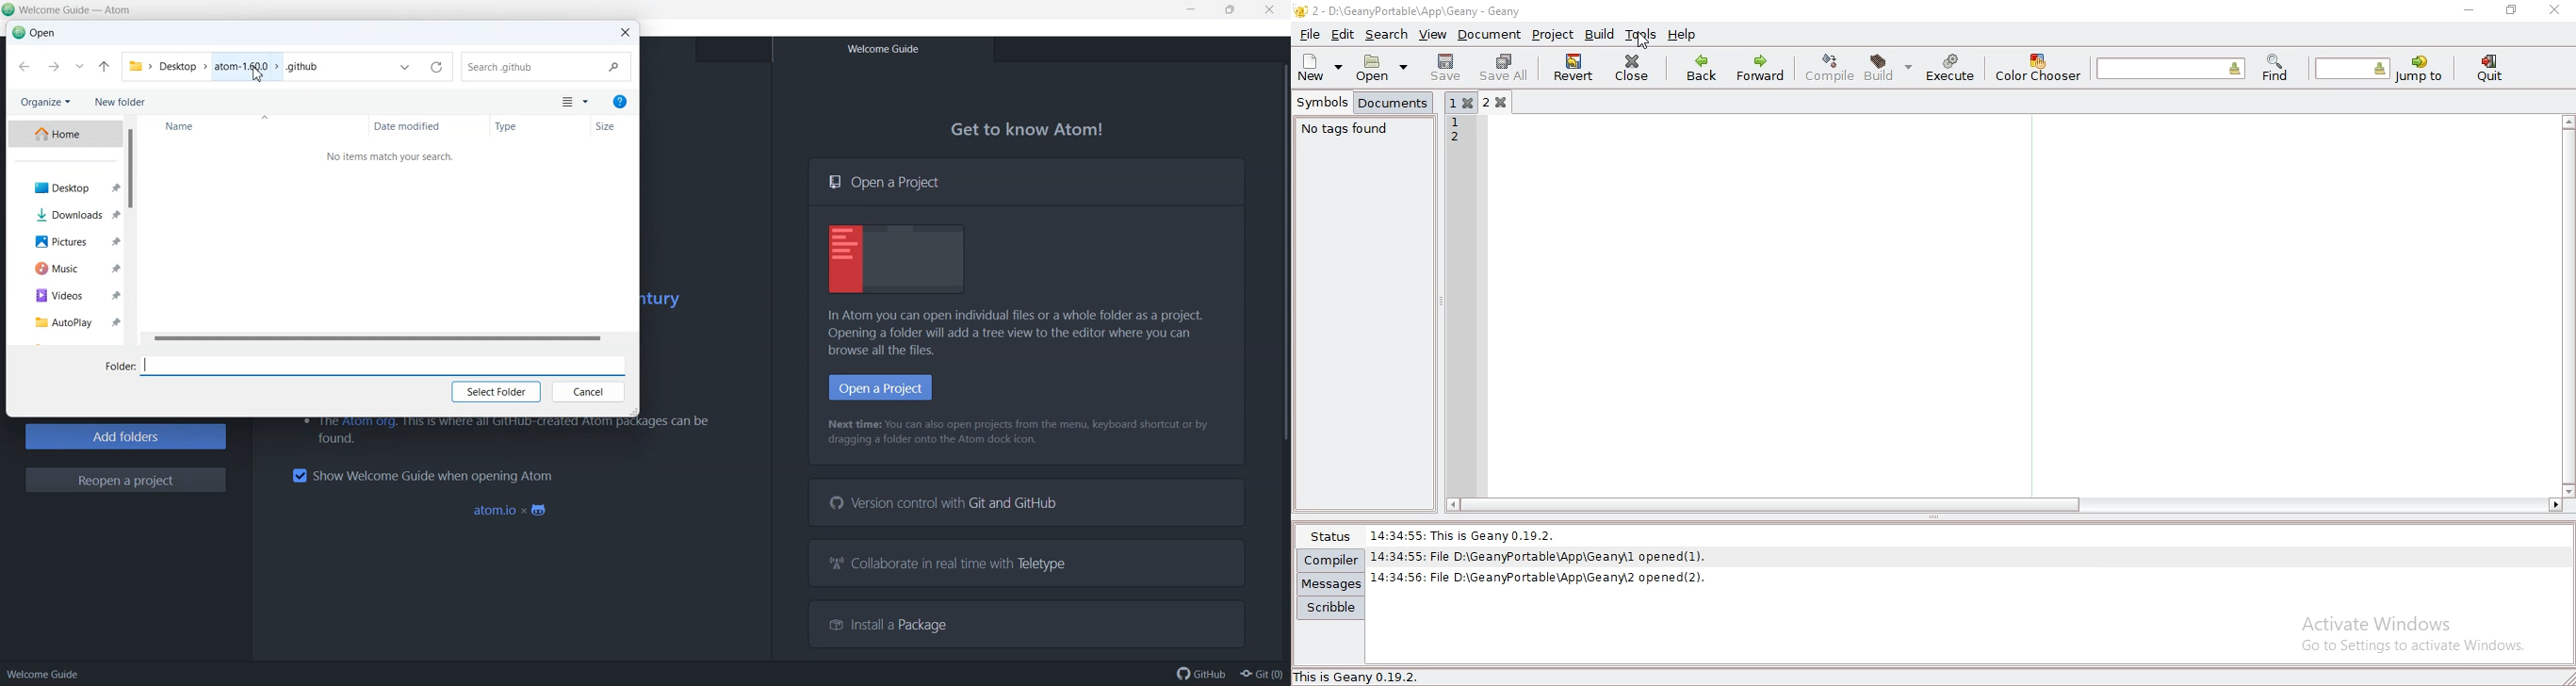 This screenshot has height=700, width=2576. Describe the element at coordinates (1328, 536) in the screenshot. I see `status` at that location.